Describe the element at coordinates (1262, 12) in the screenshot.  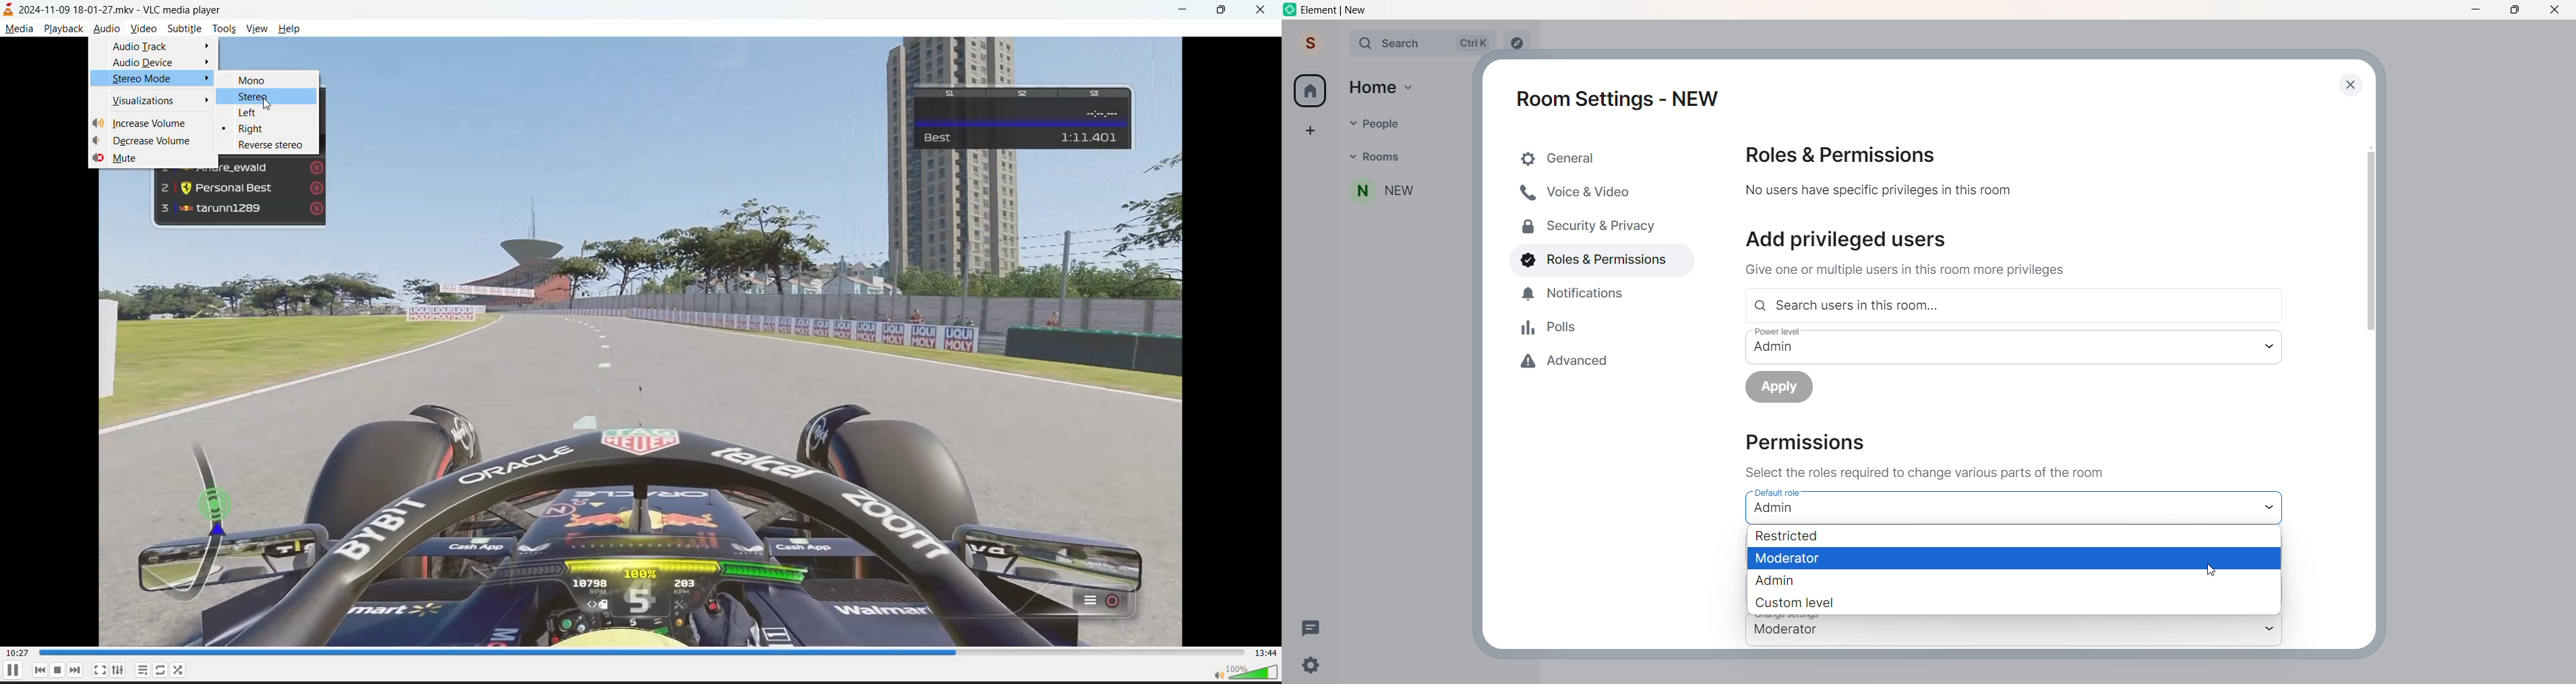
I see `close` at that location.